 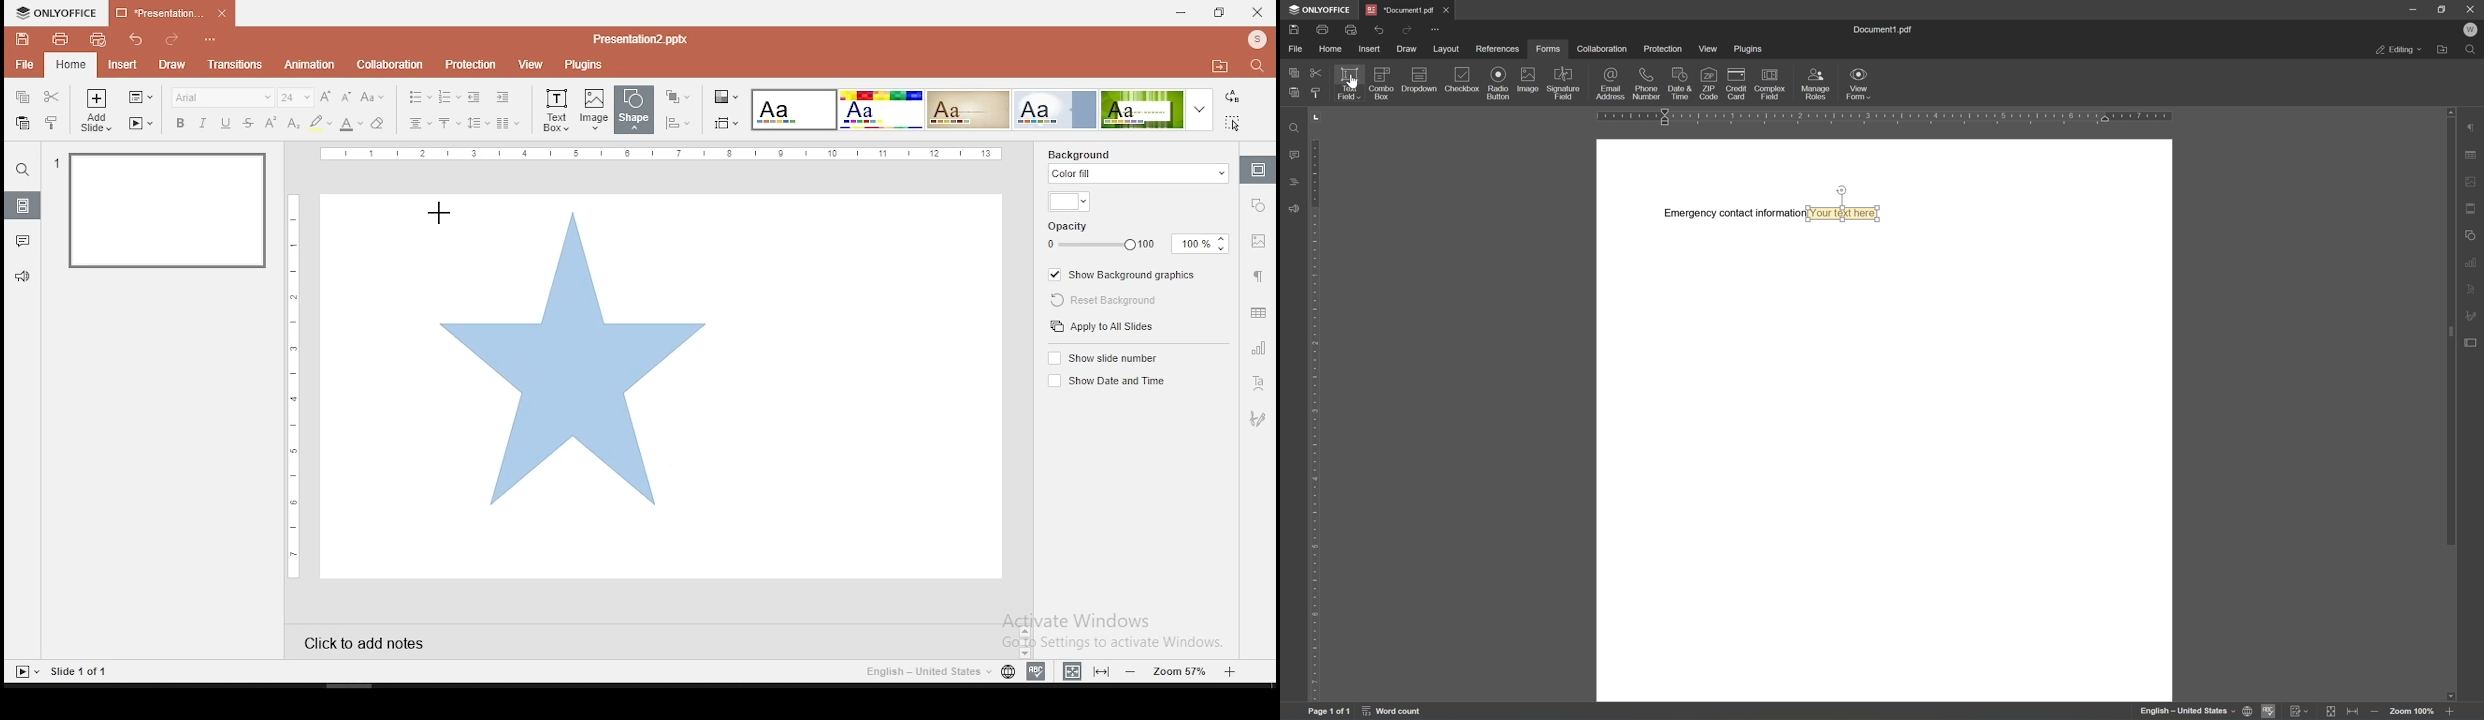 What do you see at coordinates (1104, 381) in the screenshot?
I see `show date and time` at bounding box center [1104, 381].